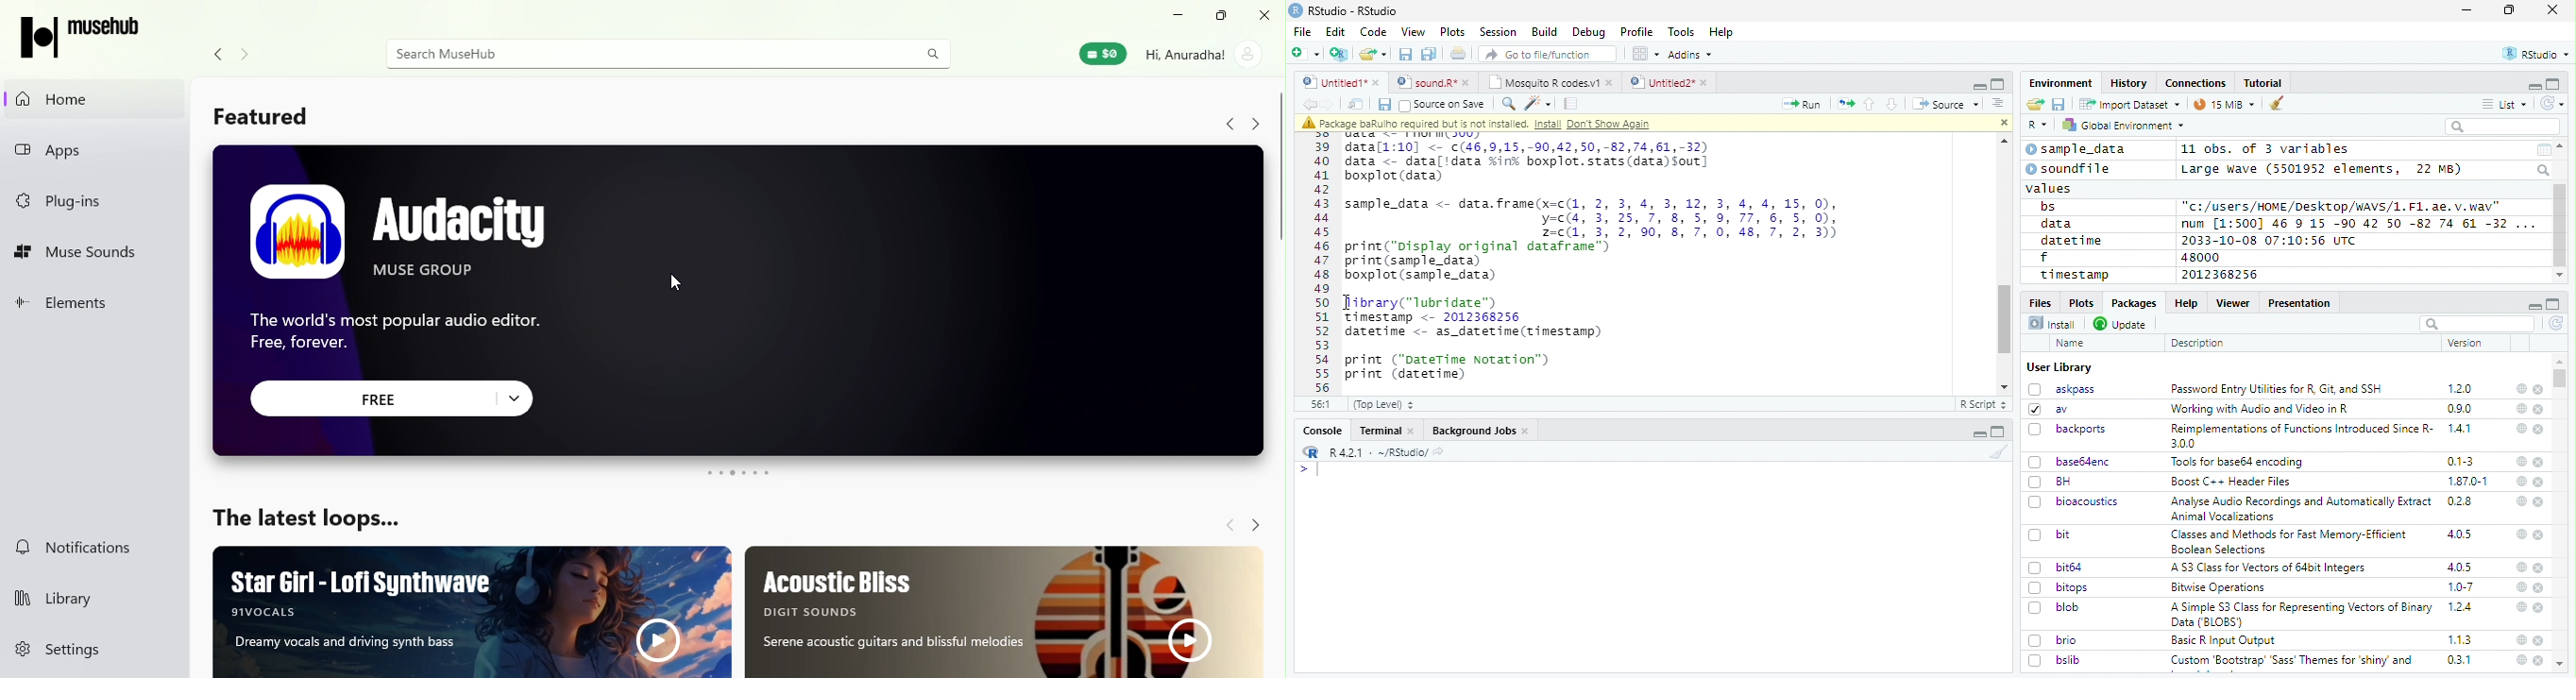  Describe the element at coordinates (2475, 323) in the screenshot. I see `search bar` at that location.